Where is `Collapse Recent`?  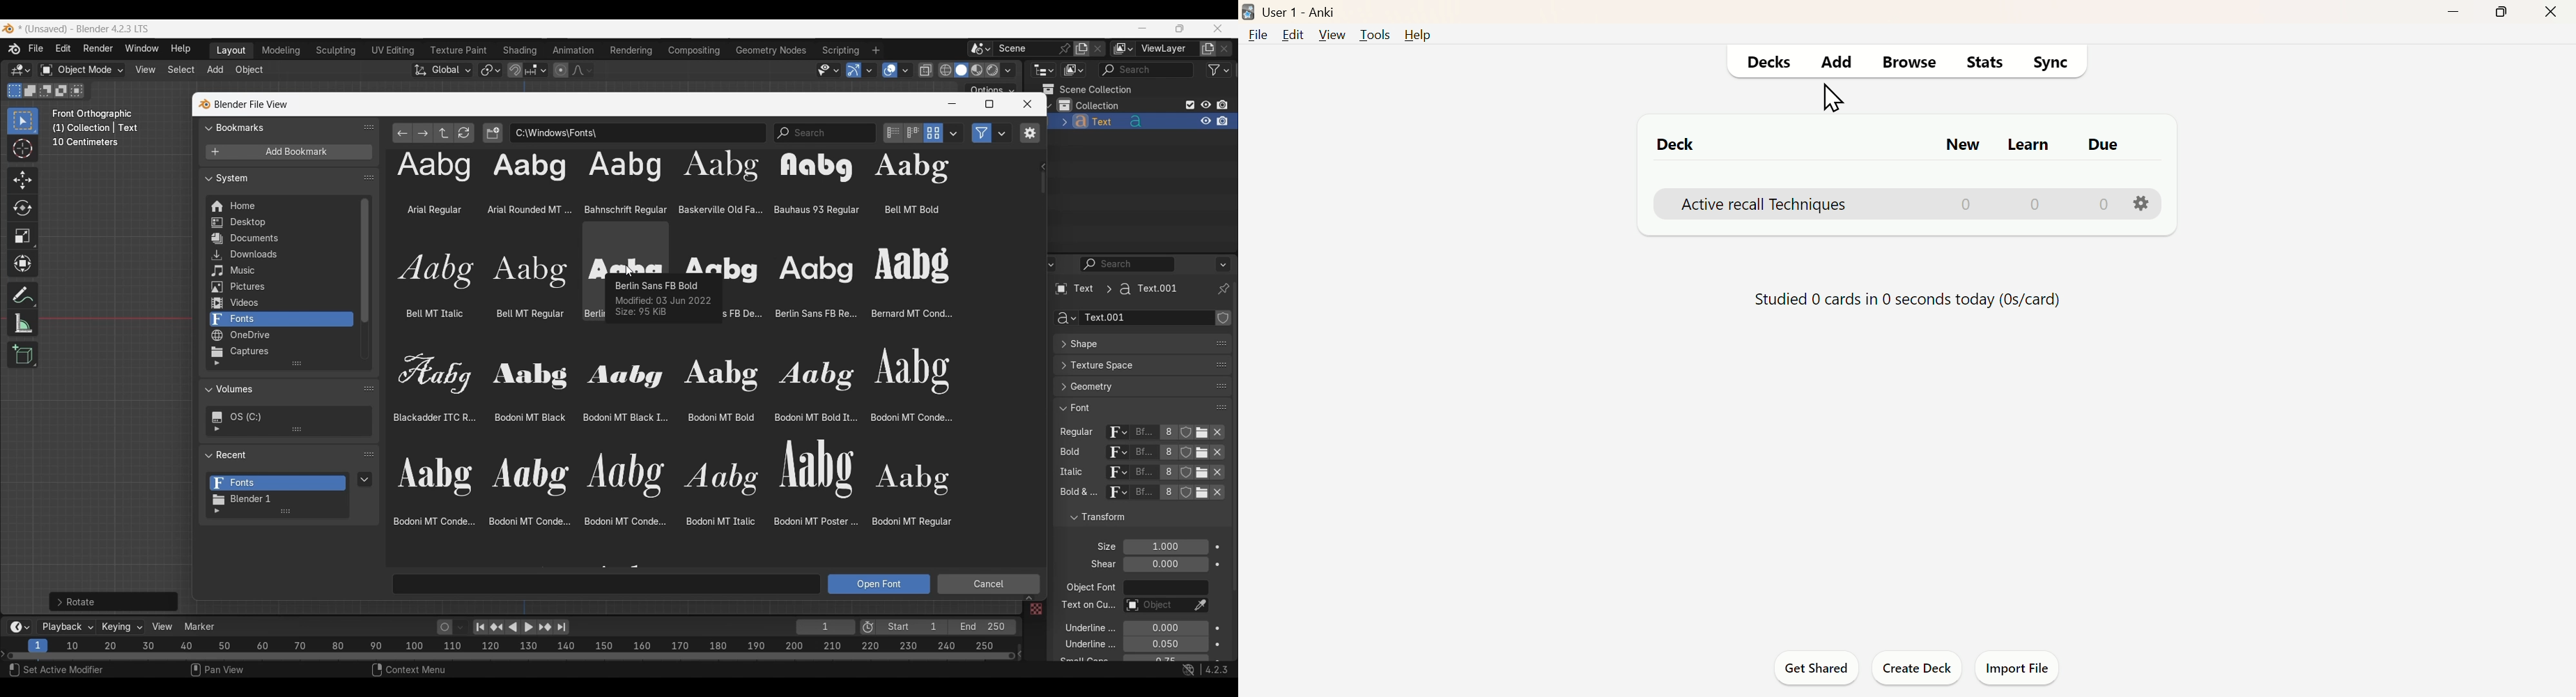 Collapse Recent is located at coordinates (279, 454).